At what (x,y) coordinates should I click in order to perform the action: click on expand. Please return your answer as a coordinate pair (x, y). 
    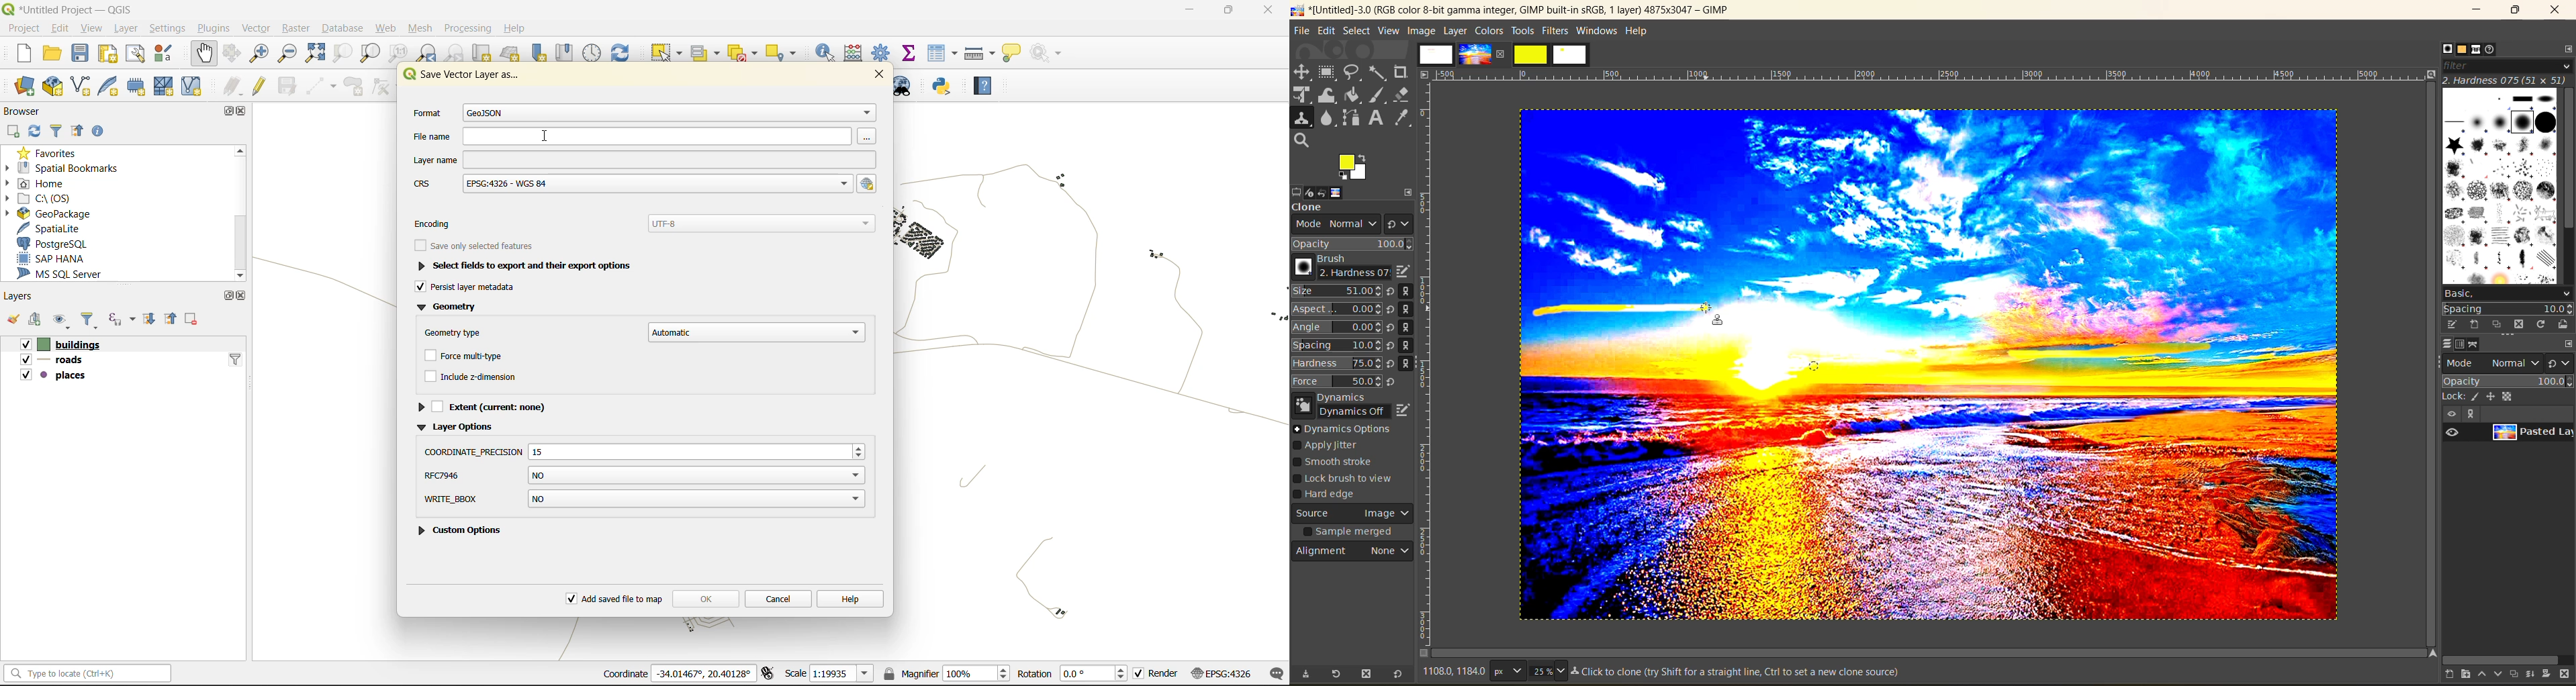
    Looking at the image, I should click on (1409, 190).